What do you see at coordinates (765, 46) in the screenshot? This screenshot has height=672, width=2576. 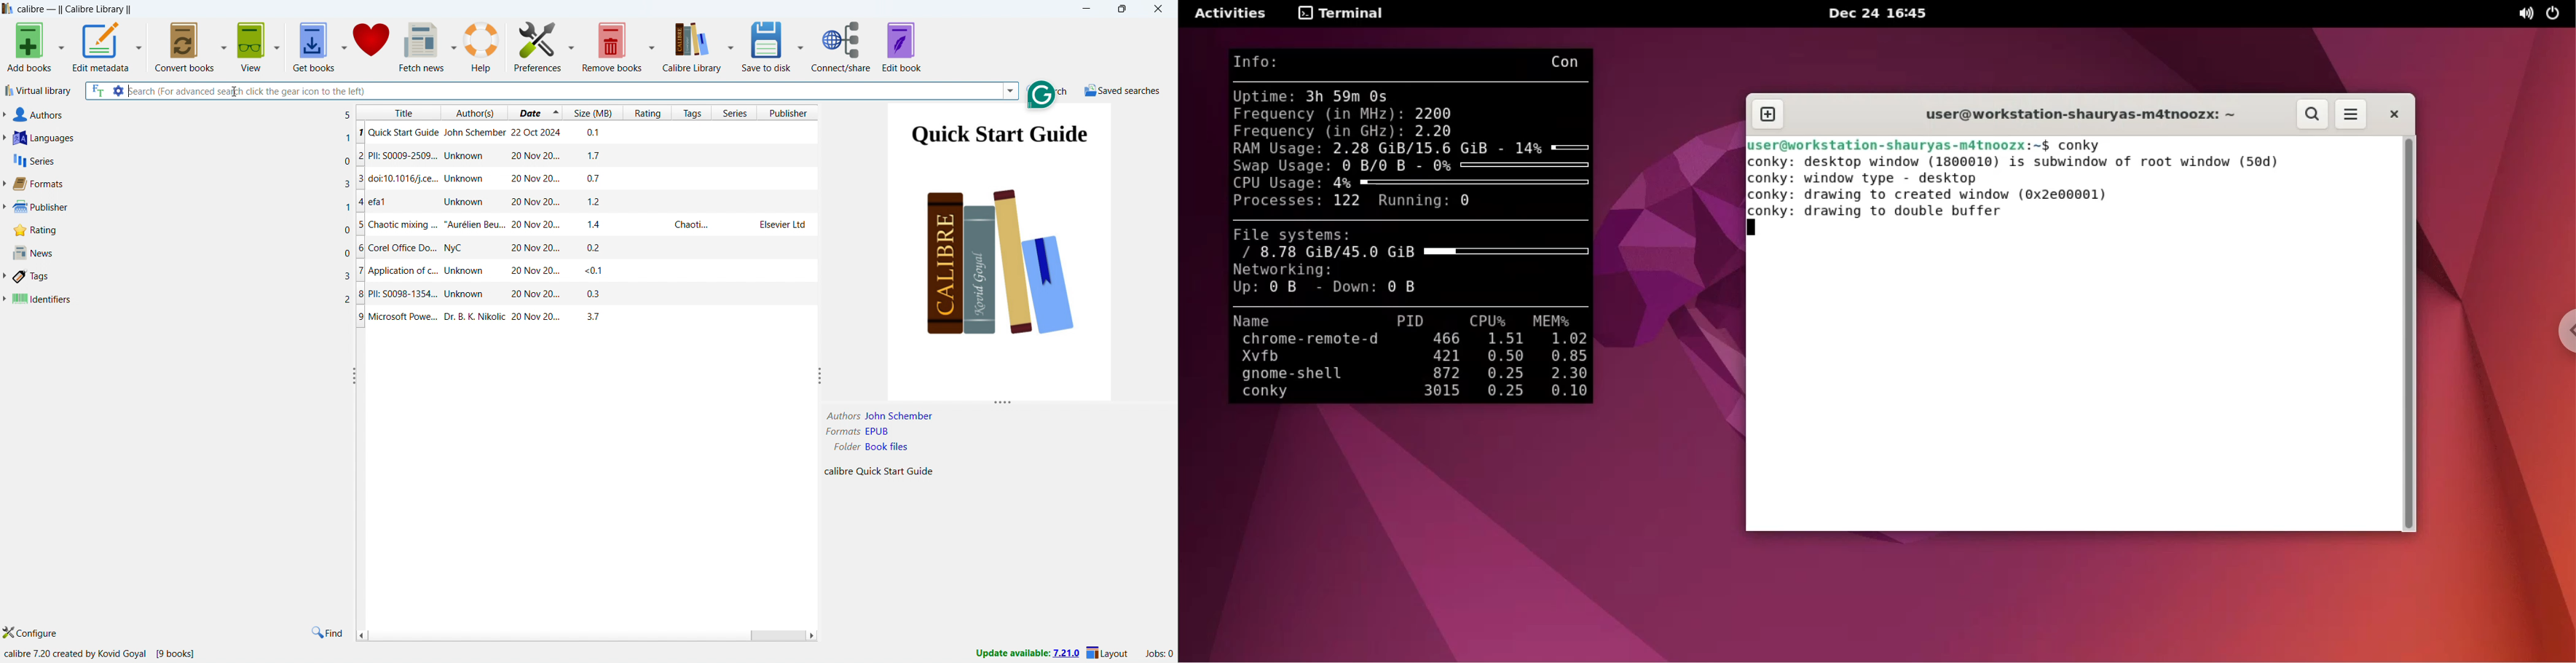 I see `save to disk` at bounding box center [765, 46].